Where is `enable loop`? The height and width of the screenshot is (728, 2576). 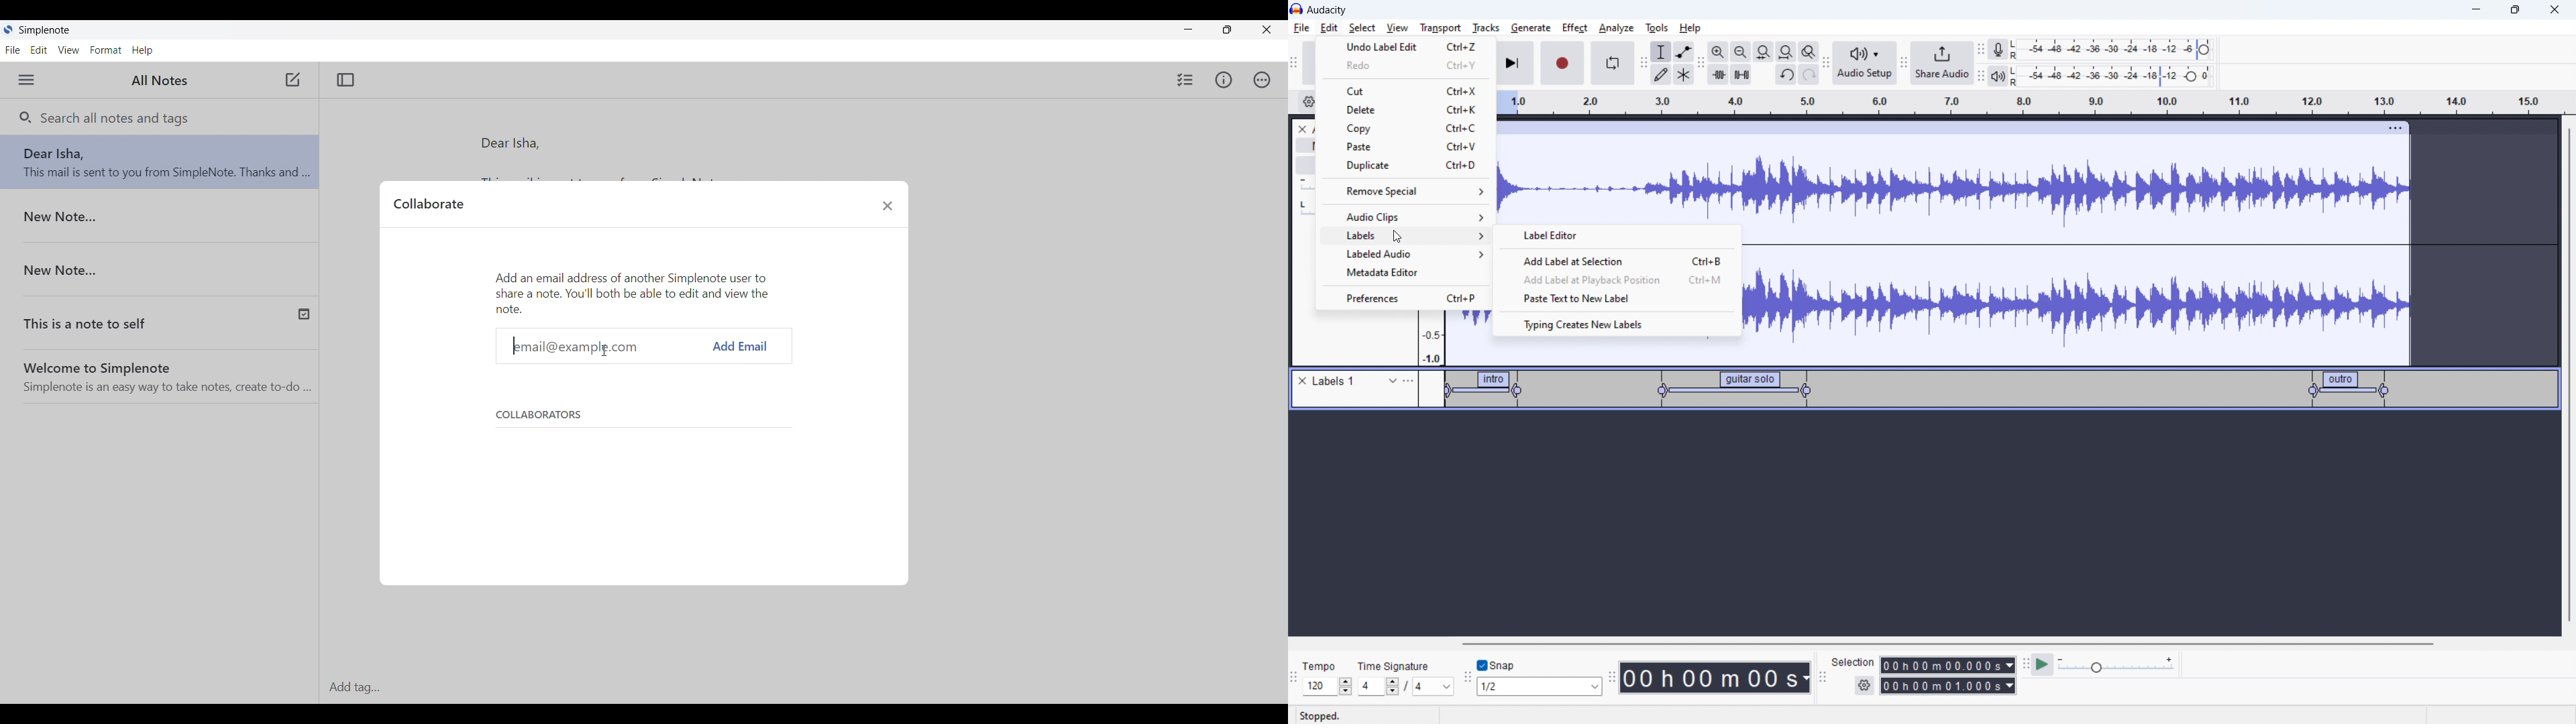 enable loop is located at coordinates (1612, 62).